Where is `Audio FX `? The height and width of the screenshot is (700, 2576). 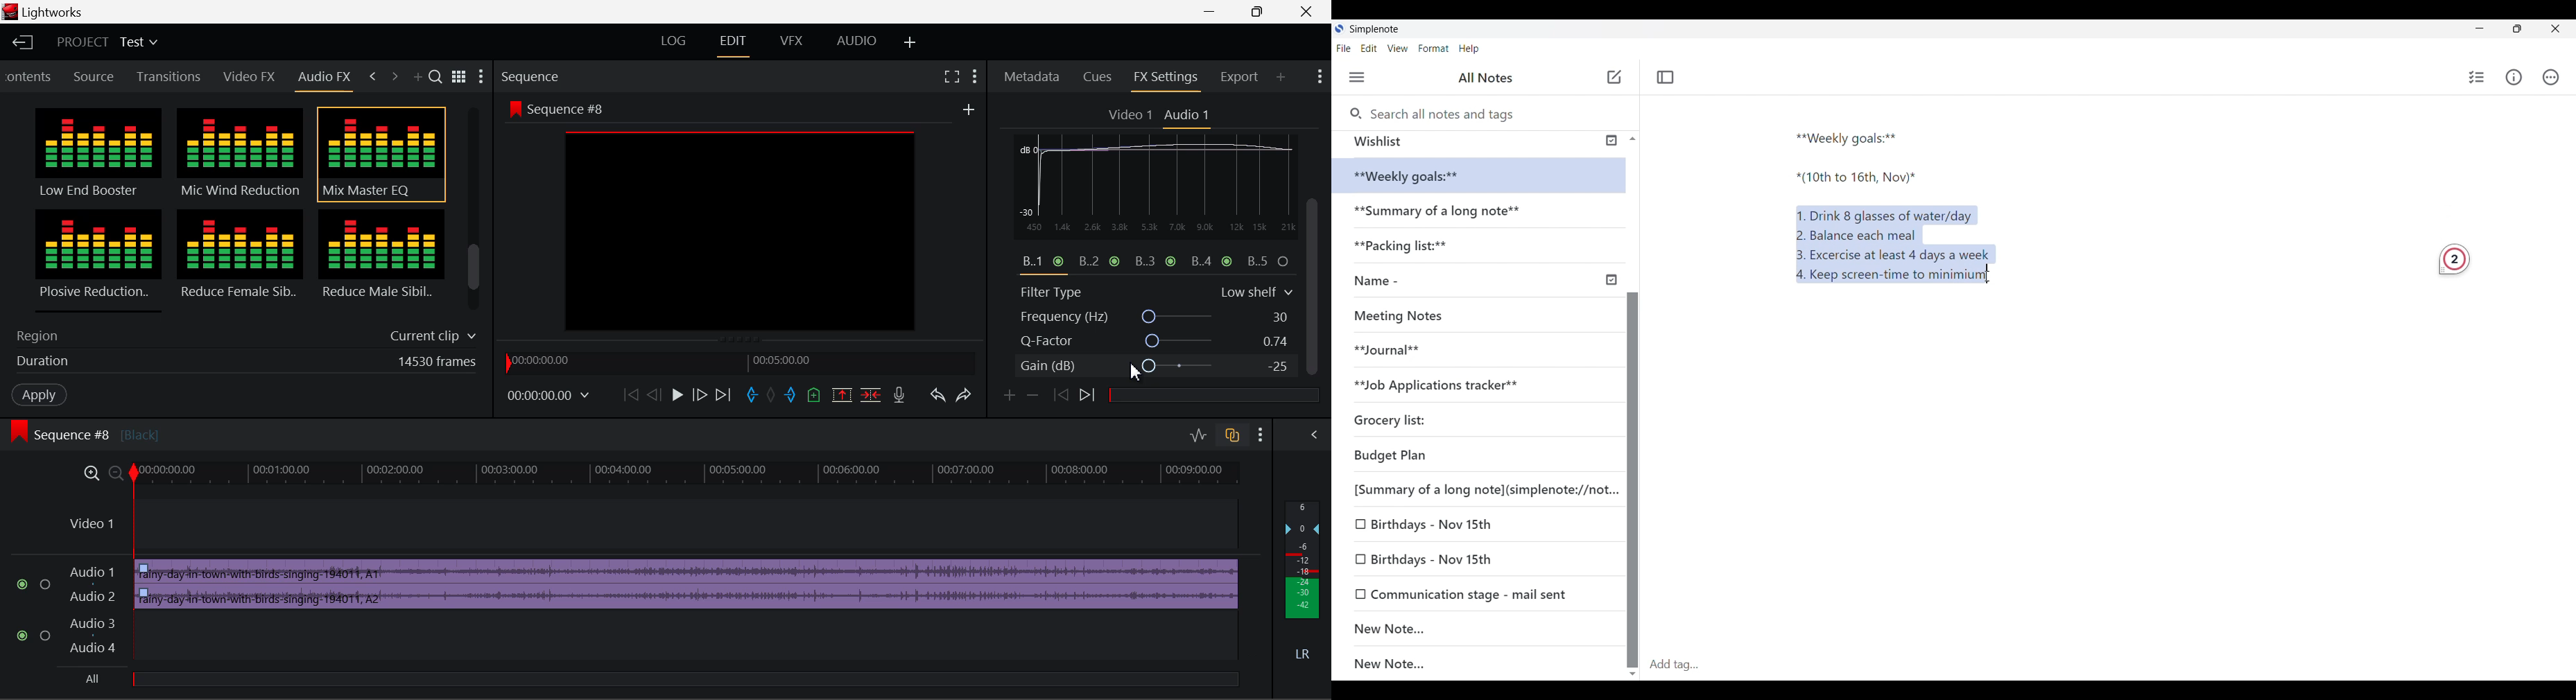
Audio FX  is located at coordinates (325, 77).